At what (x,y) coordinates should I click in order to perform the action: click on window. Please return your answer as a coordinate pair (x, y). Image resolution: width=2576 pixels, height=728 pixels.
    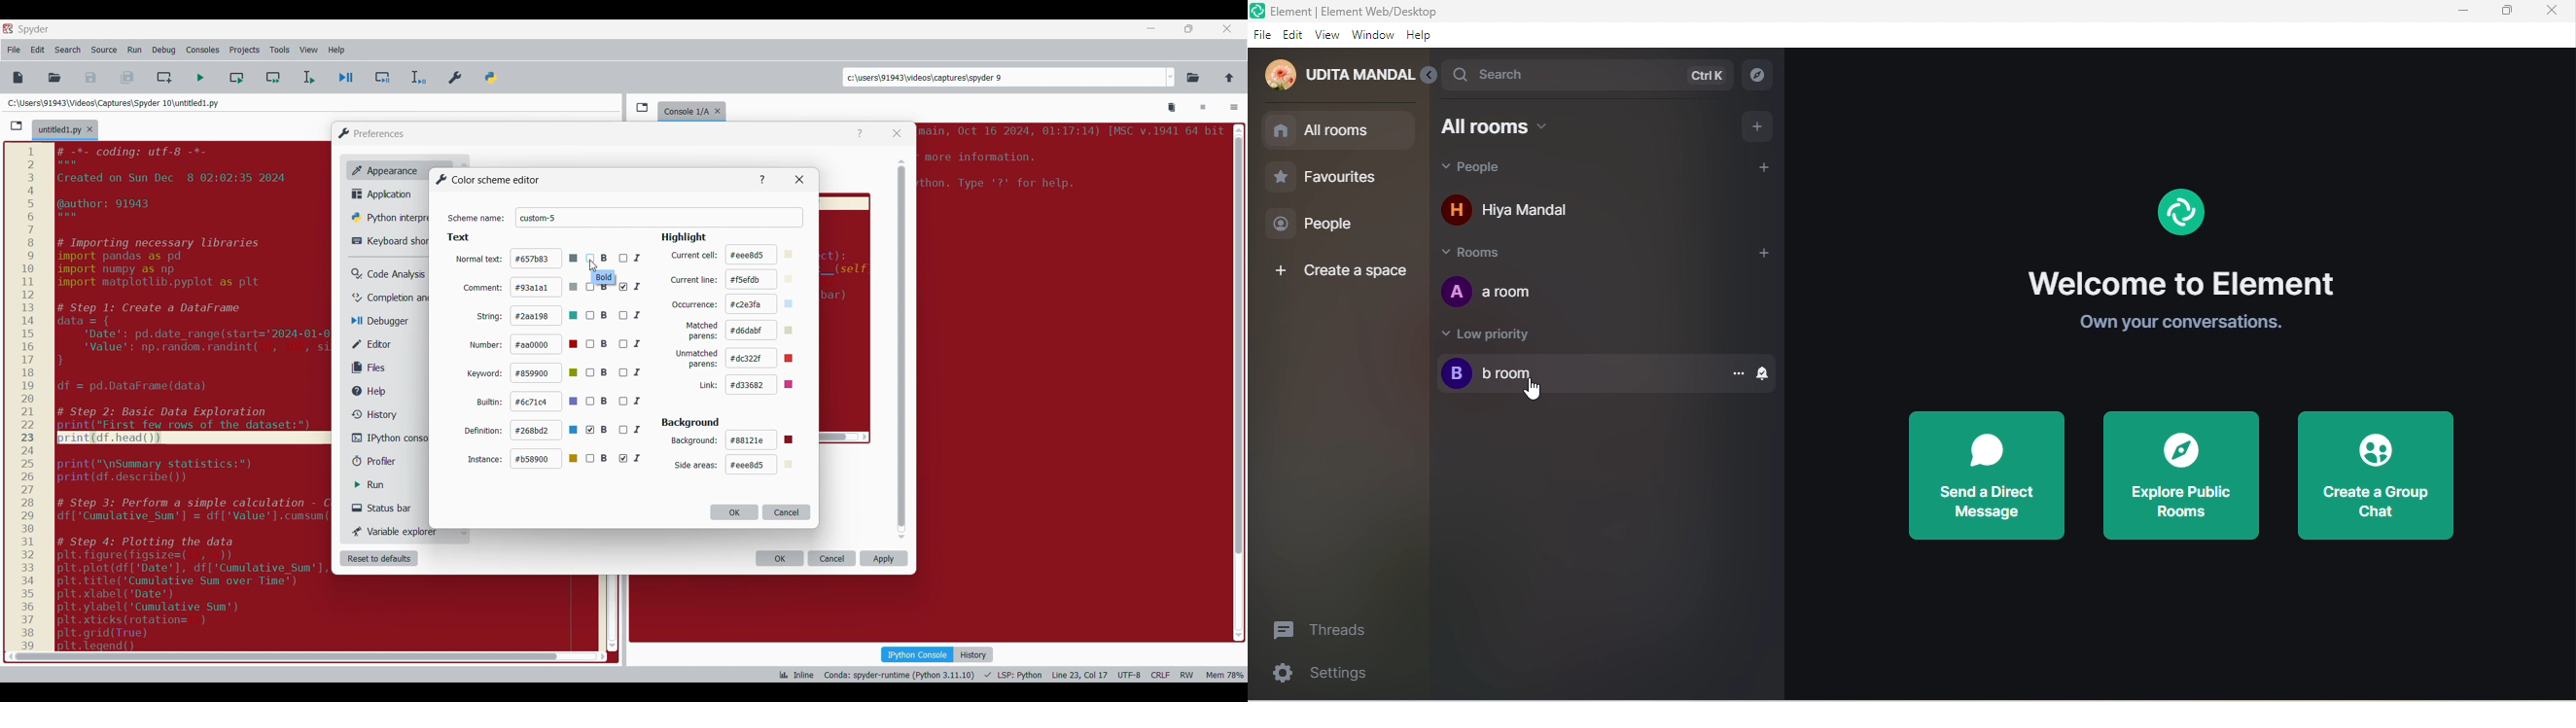
    Looking at the image, I should click on (1373, 36).